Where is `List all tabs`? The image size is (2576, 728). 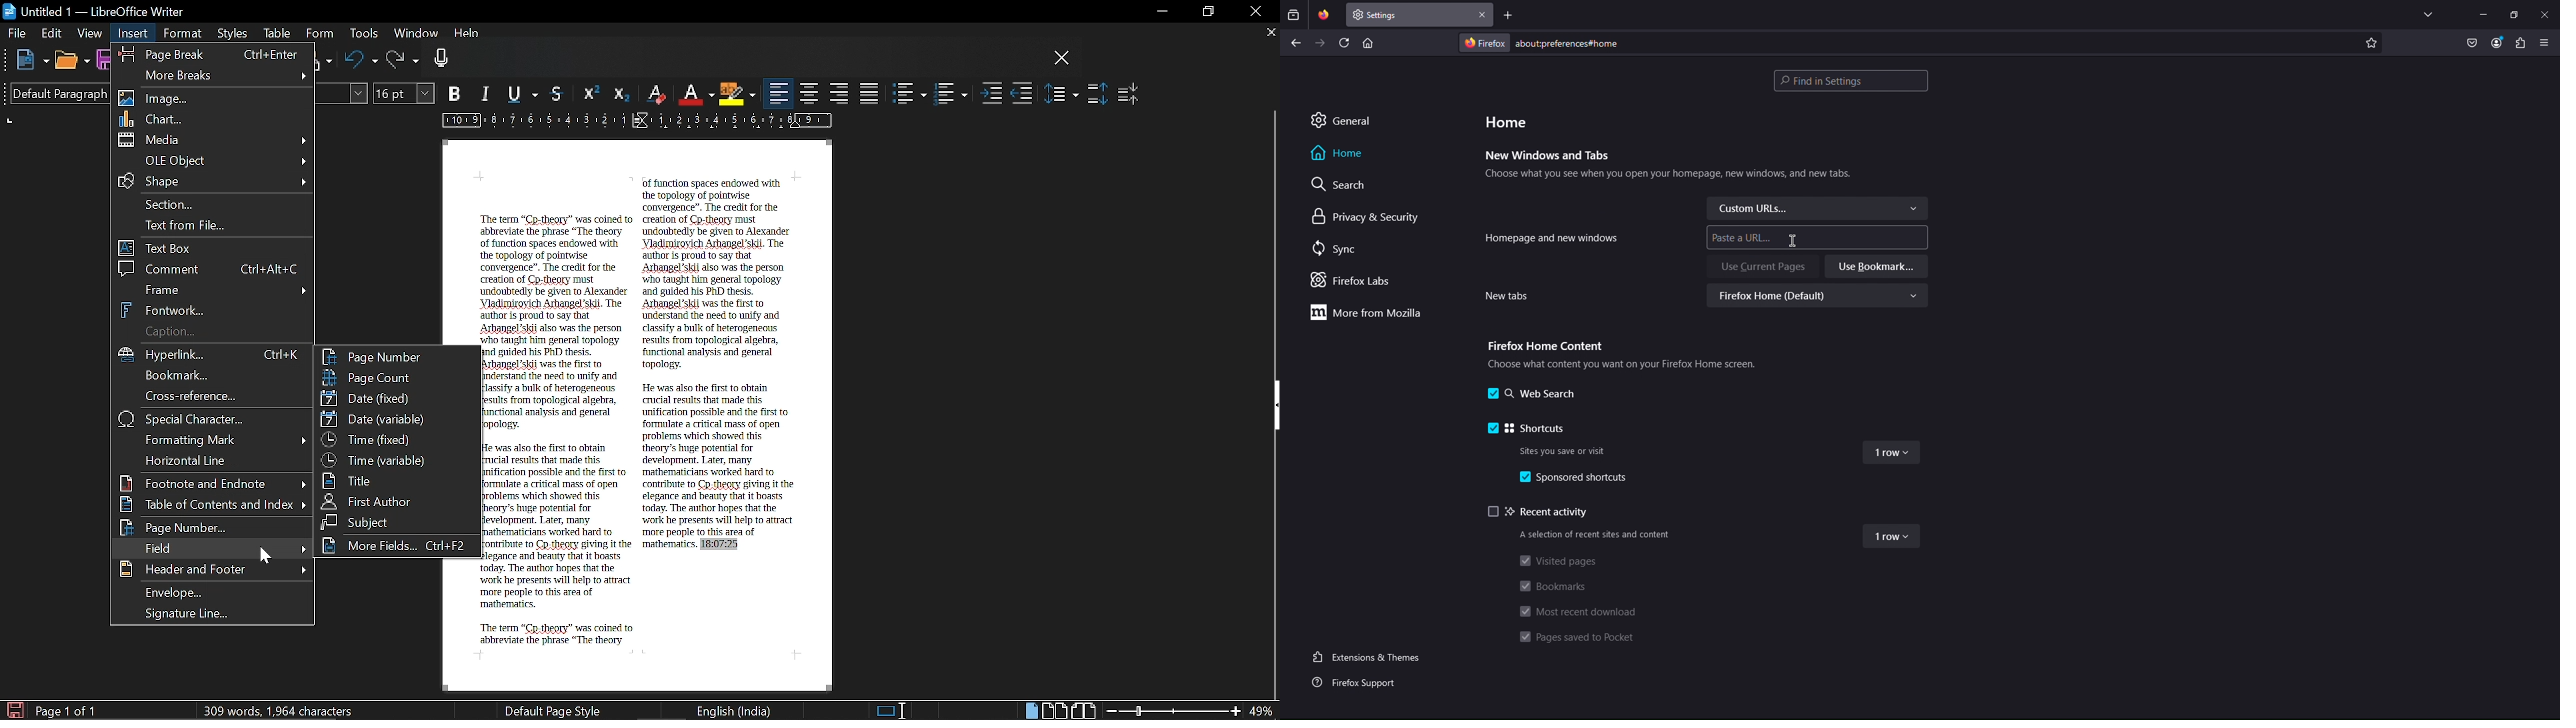
List all tabs is located at coordinates (2428, 14).